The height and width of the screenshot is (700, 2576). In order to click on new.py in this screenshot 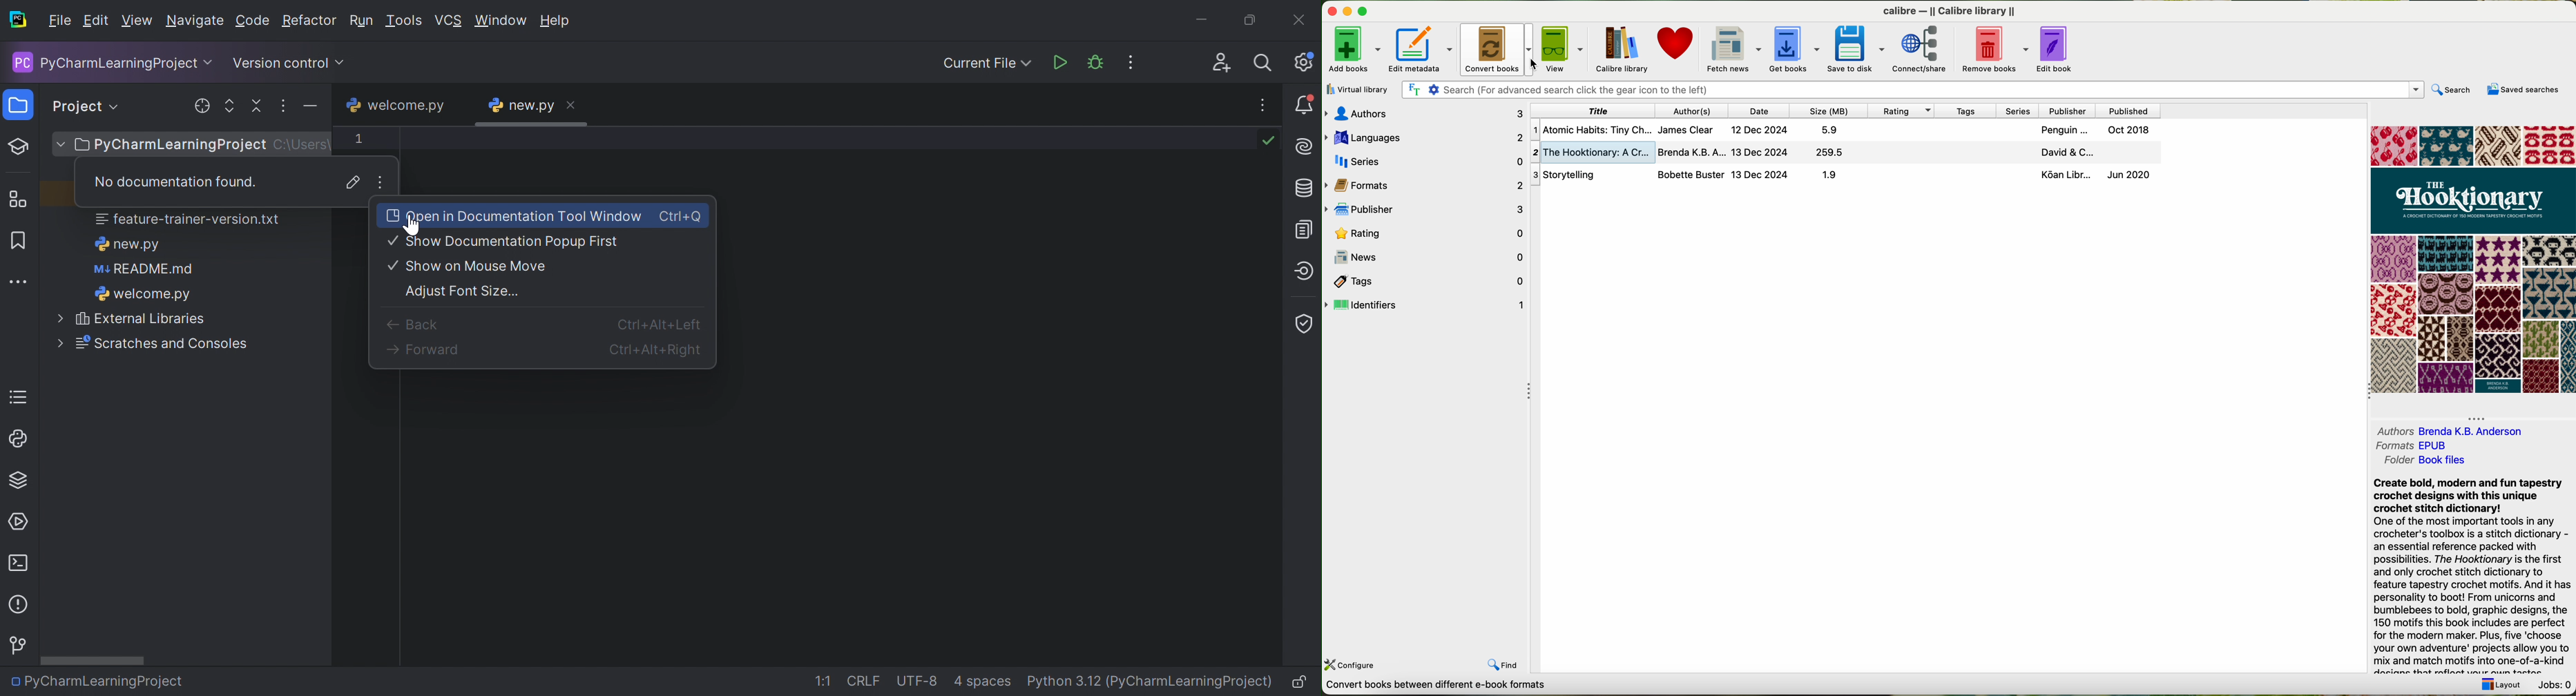, I will do `click(521, 105)`.